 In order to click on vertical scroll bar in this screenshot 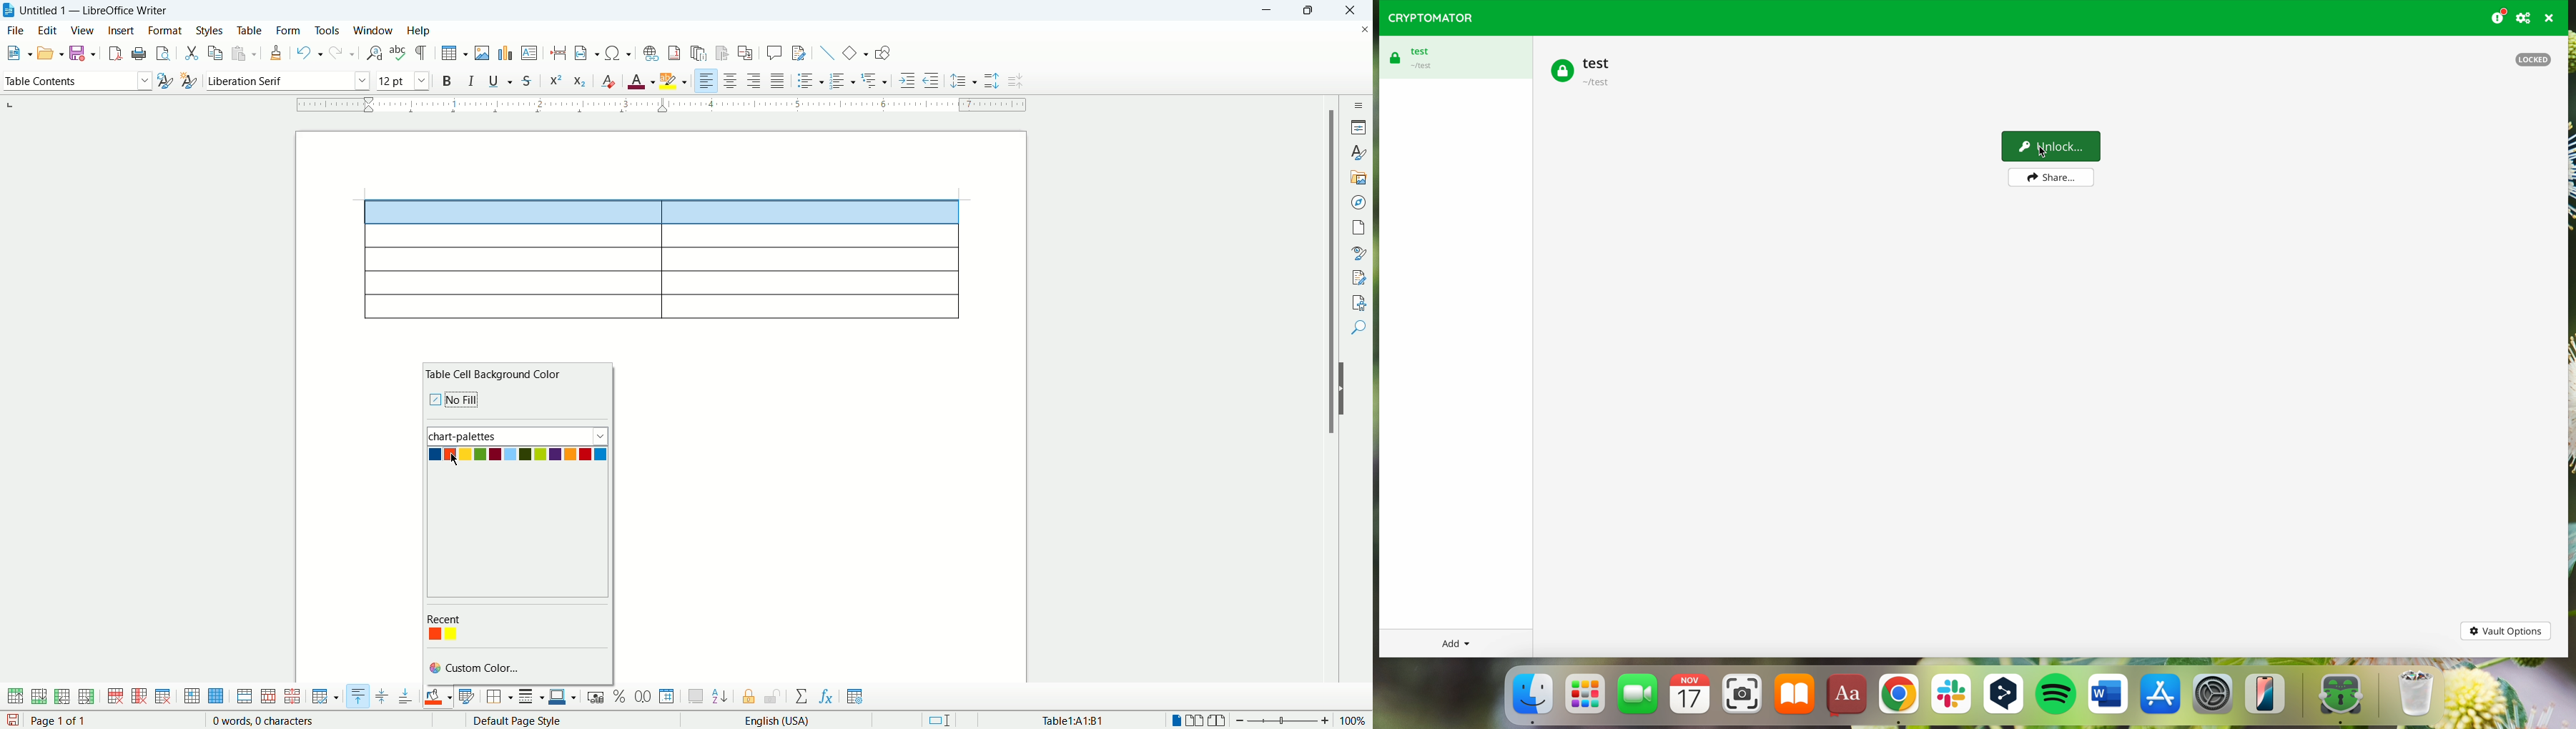, I will do `click(1327, 401)`.